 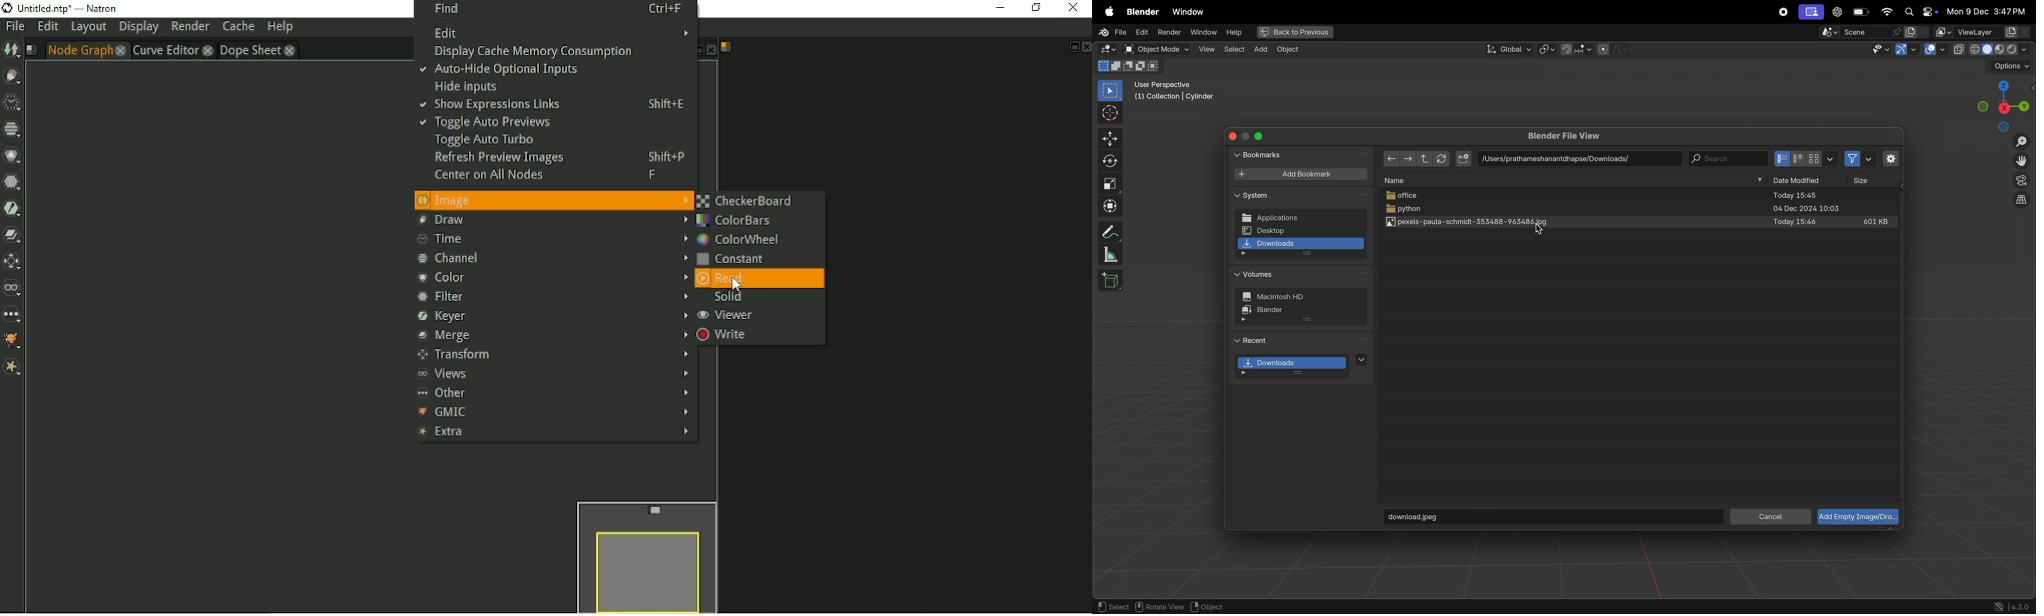 What do you see at coordinates (1576, 157) in the screenshot?
I see `path` at bounding box center [1576, 157].